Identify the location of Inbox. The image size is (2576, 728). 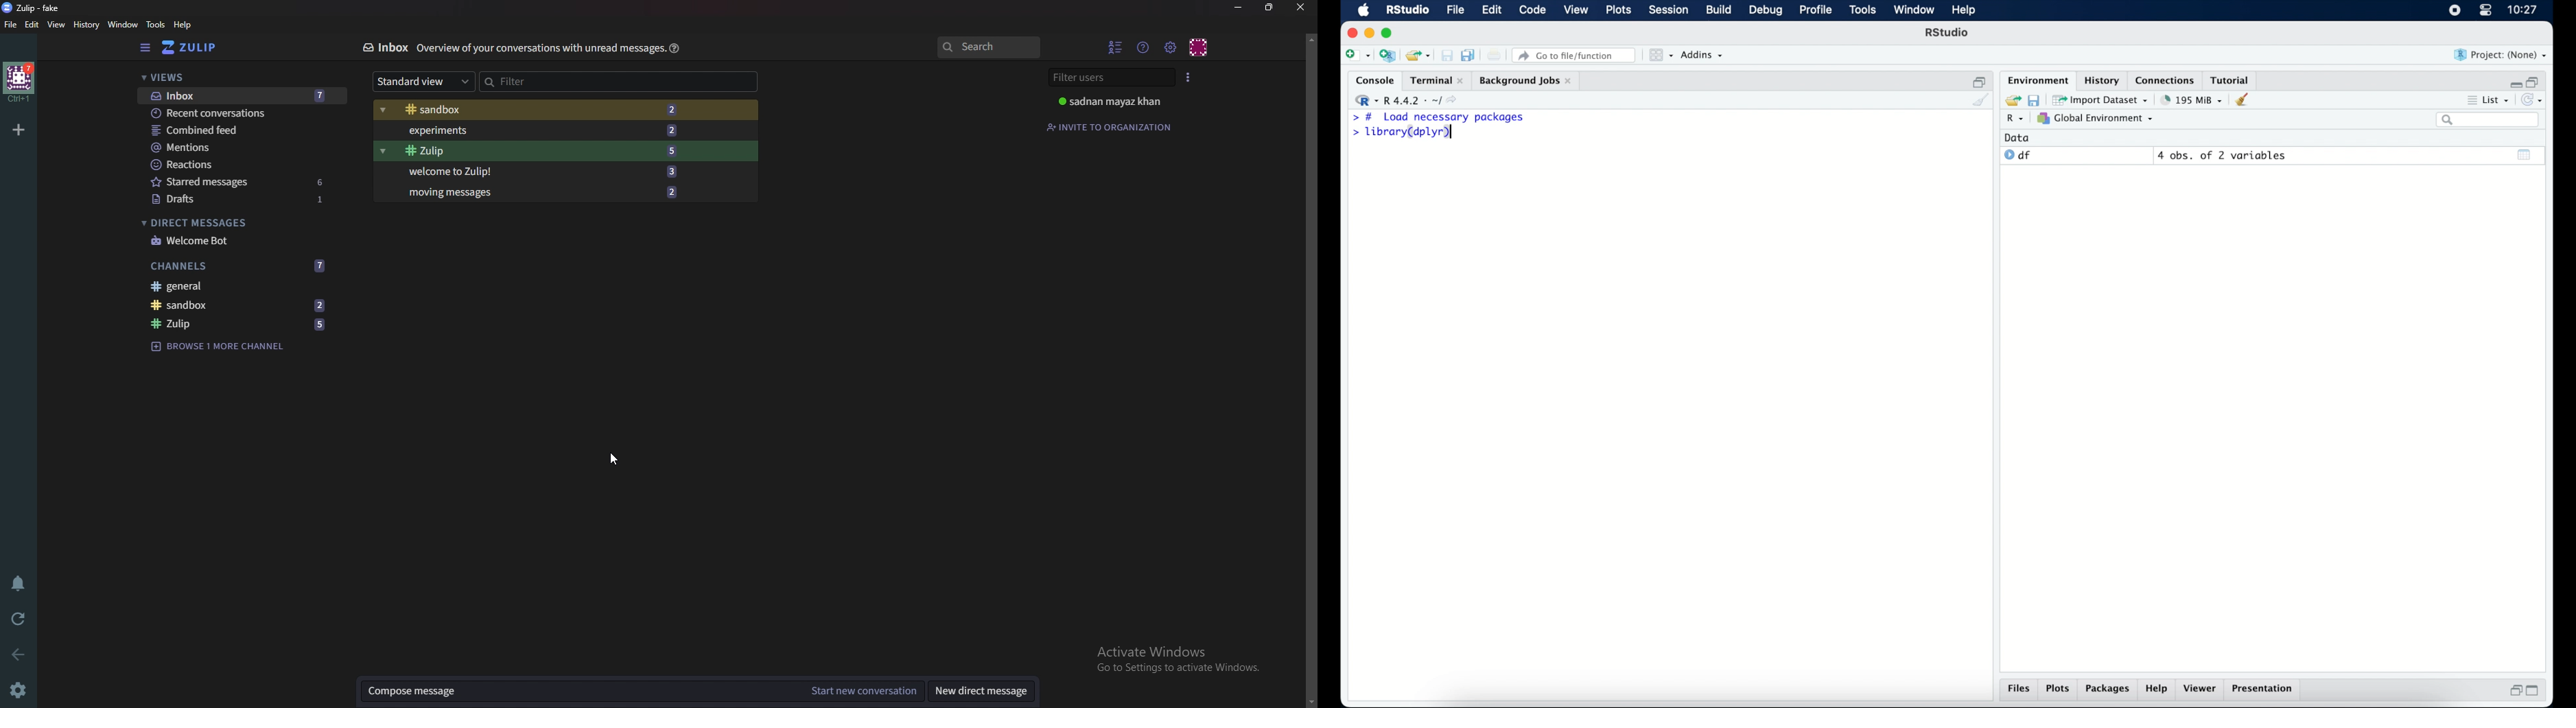
(238, 95).